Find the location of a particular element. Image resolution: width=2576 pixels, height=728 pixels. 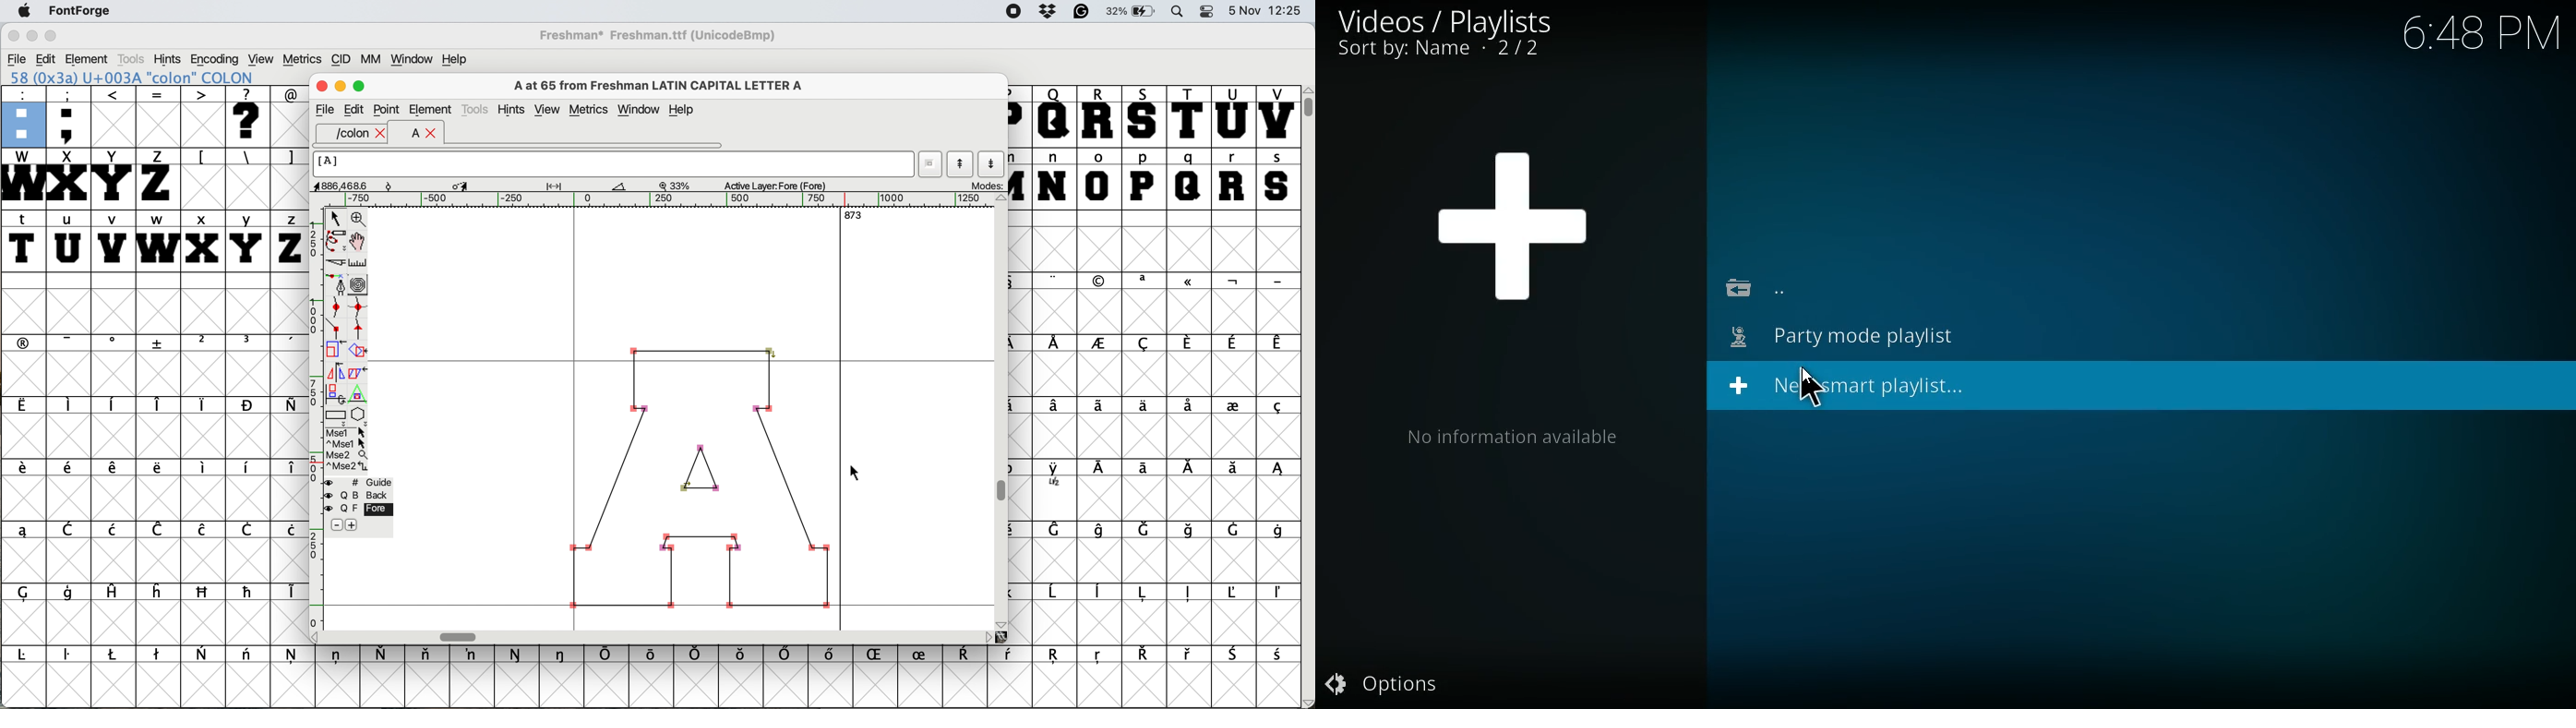

fontforge is located at coordinates (77, 11).